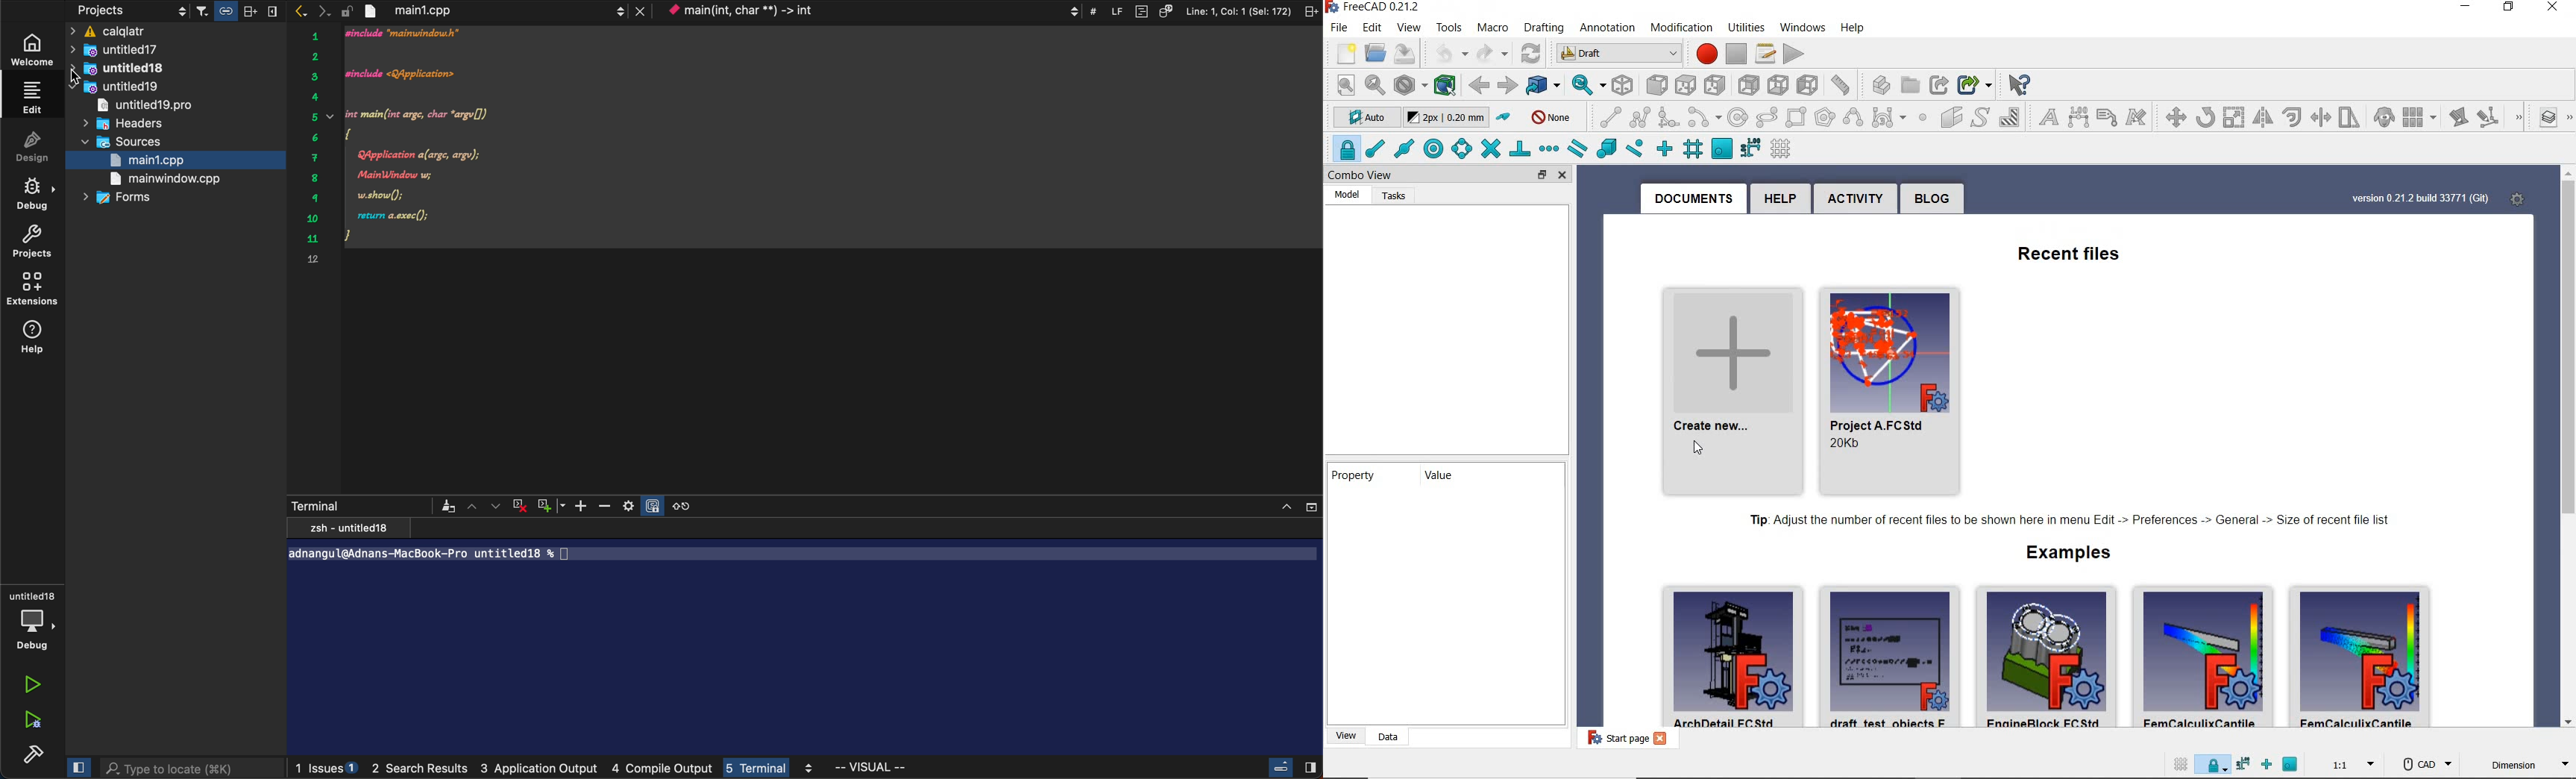  What do you see at coordinates (1797, 118) in the screenshot?
I see `rectangle` at bounding box center [1797, 118].